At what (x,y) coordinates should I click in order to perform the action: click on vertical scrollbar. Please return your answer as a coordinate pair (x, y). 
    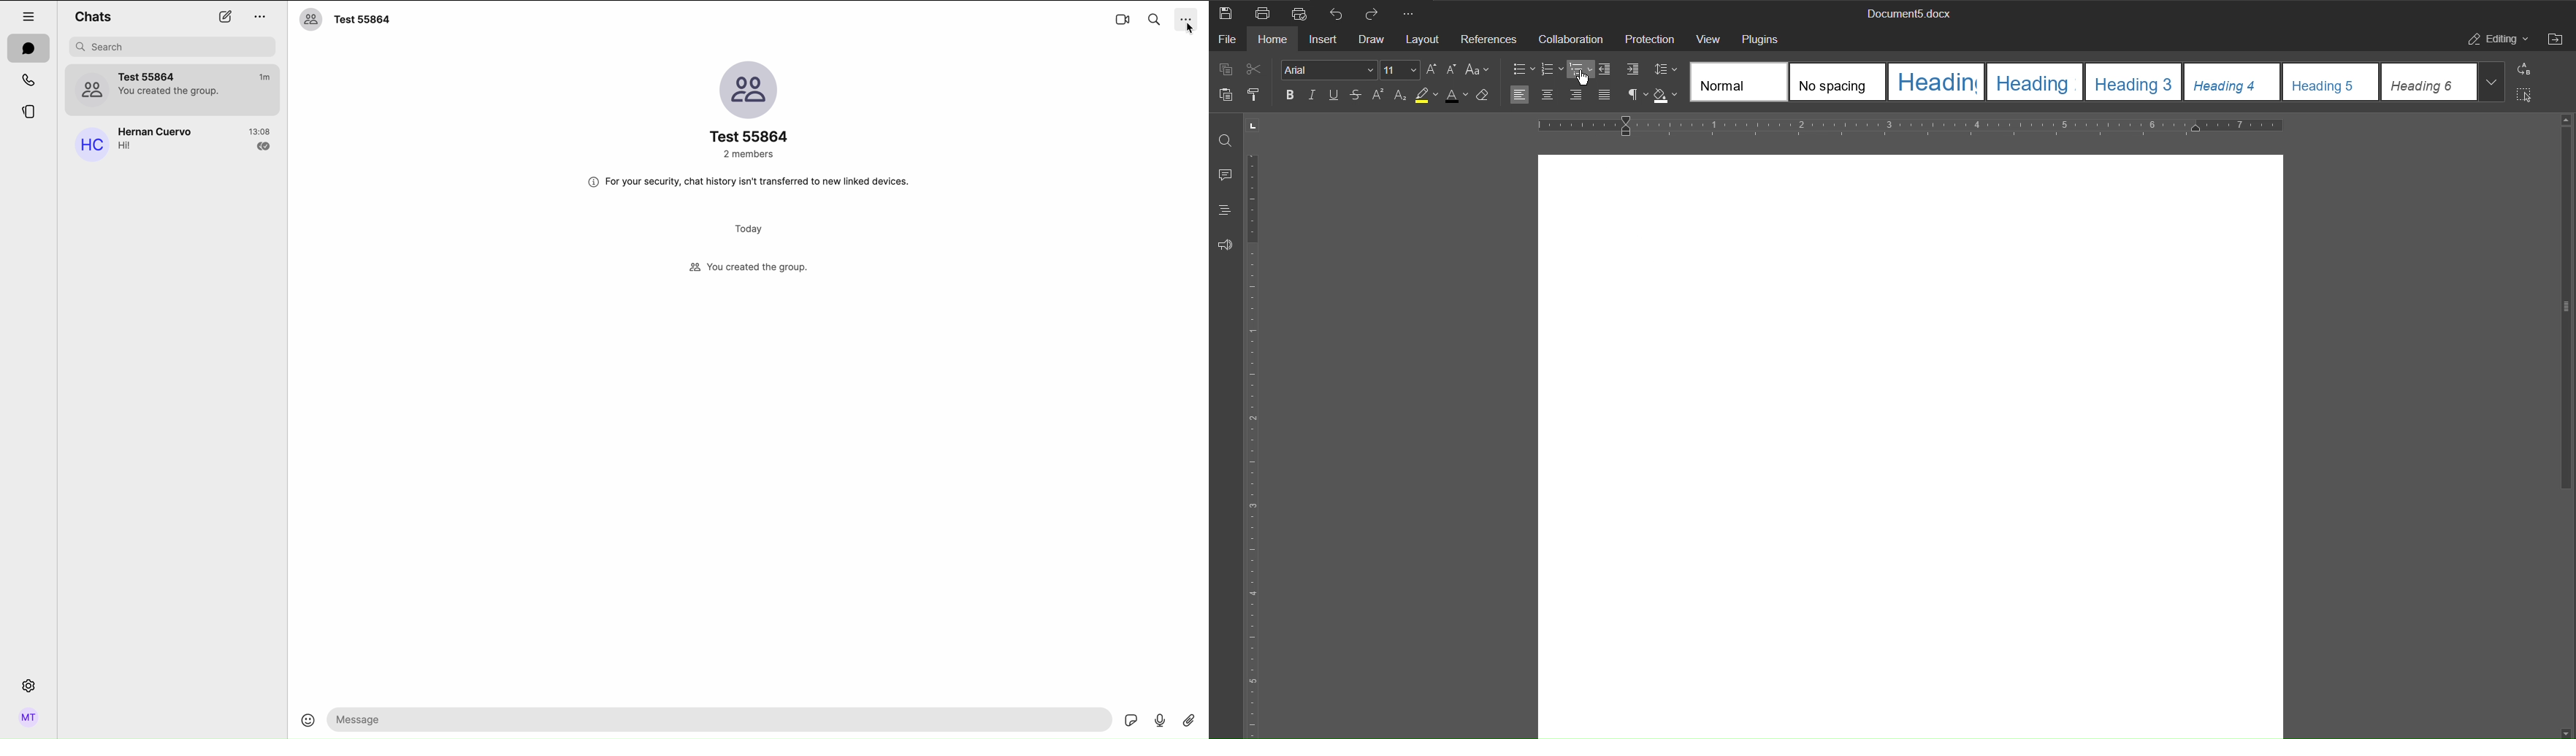
    Looking at the image, I should click on (2565, 310).